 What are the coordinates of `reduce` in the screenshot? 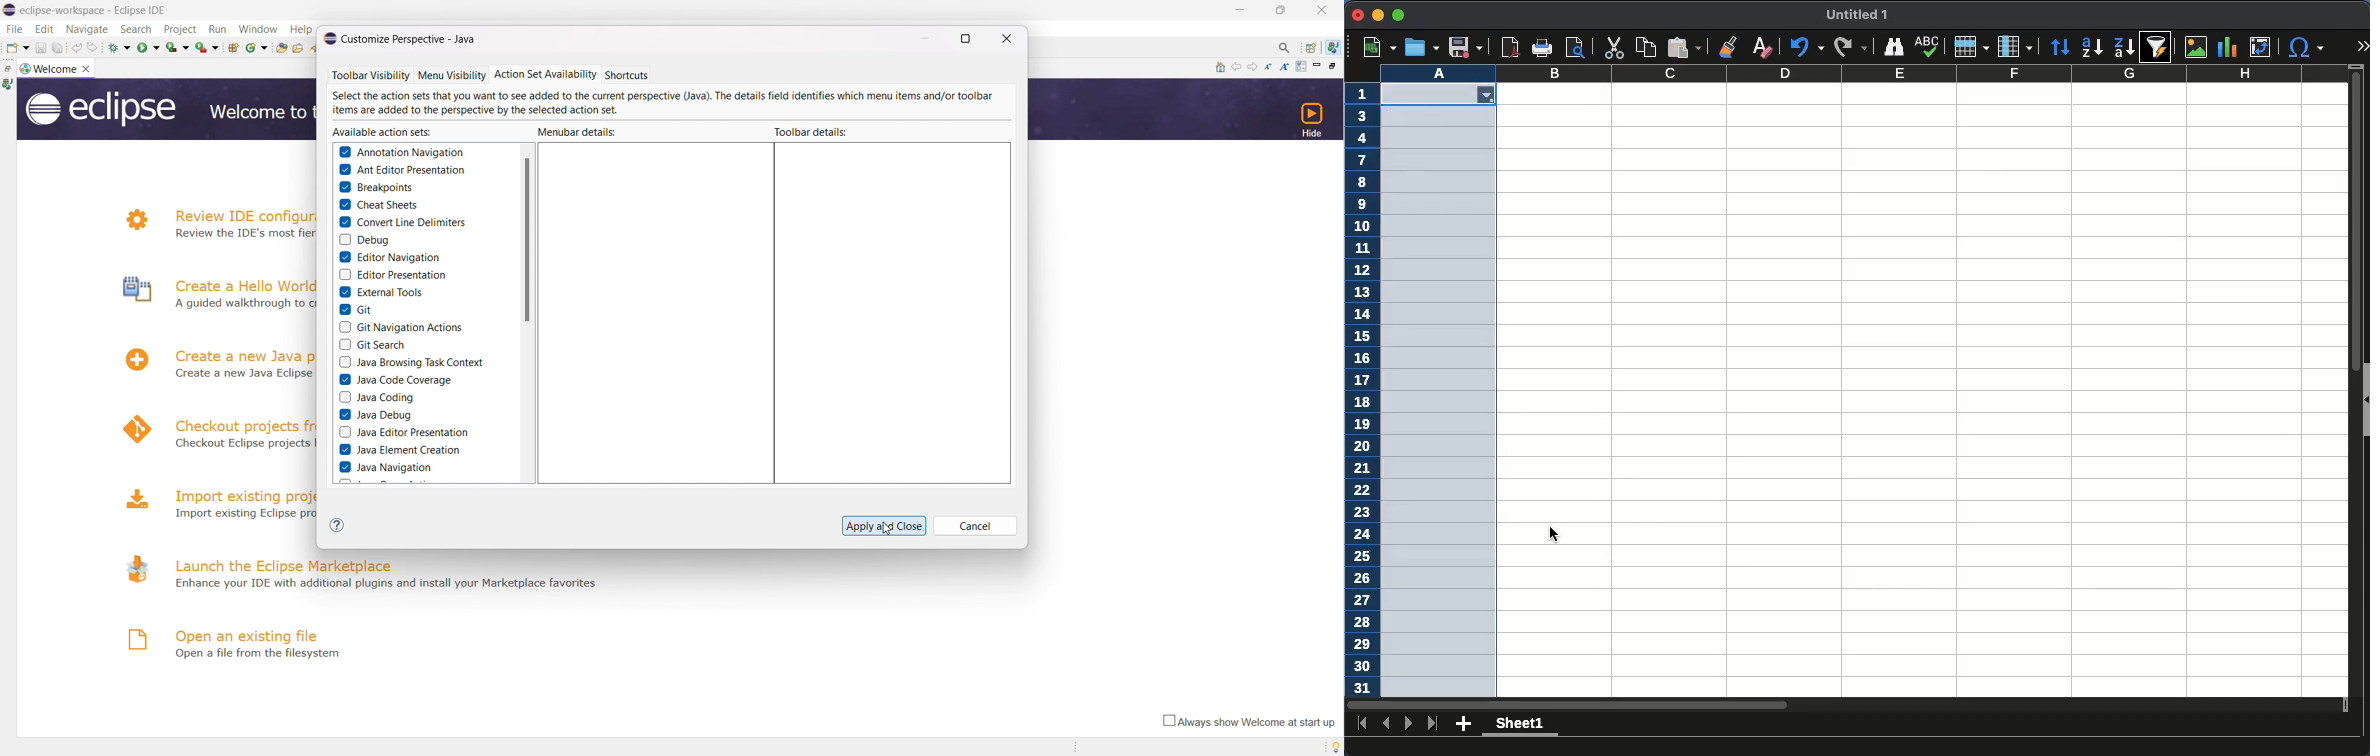 It's located at (1270, 66).